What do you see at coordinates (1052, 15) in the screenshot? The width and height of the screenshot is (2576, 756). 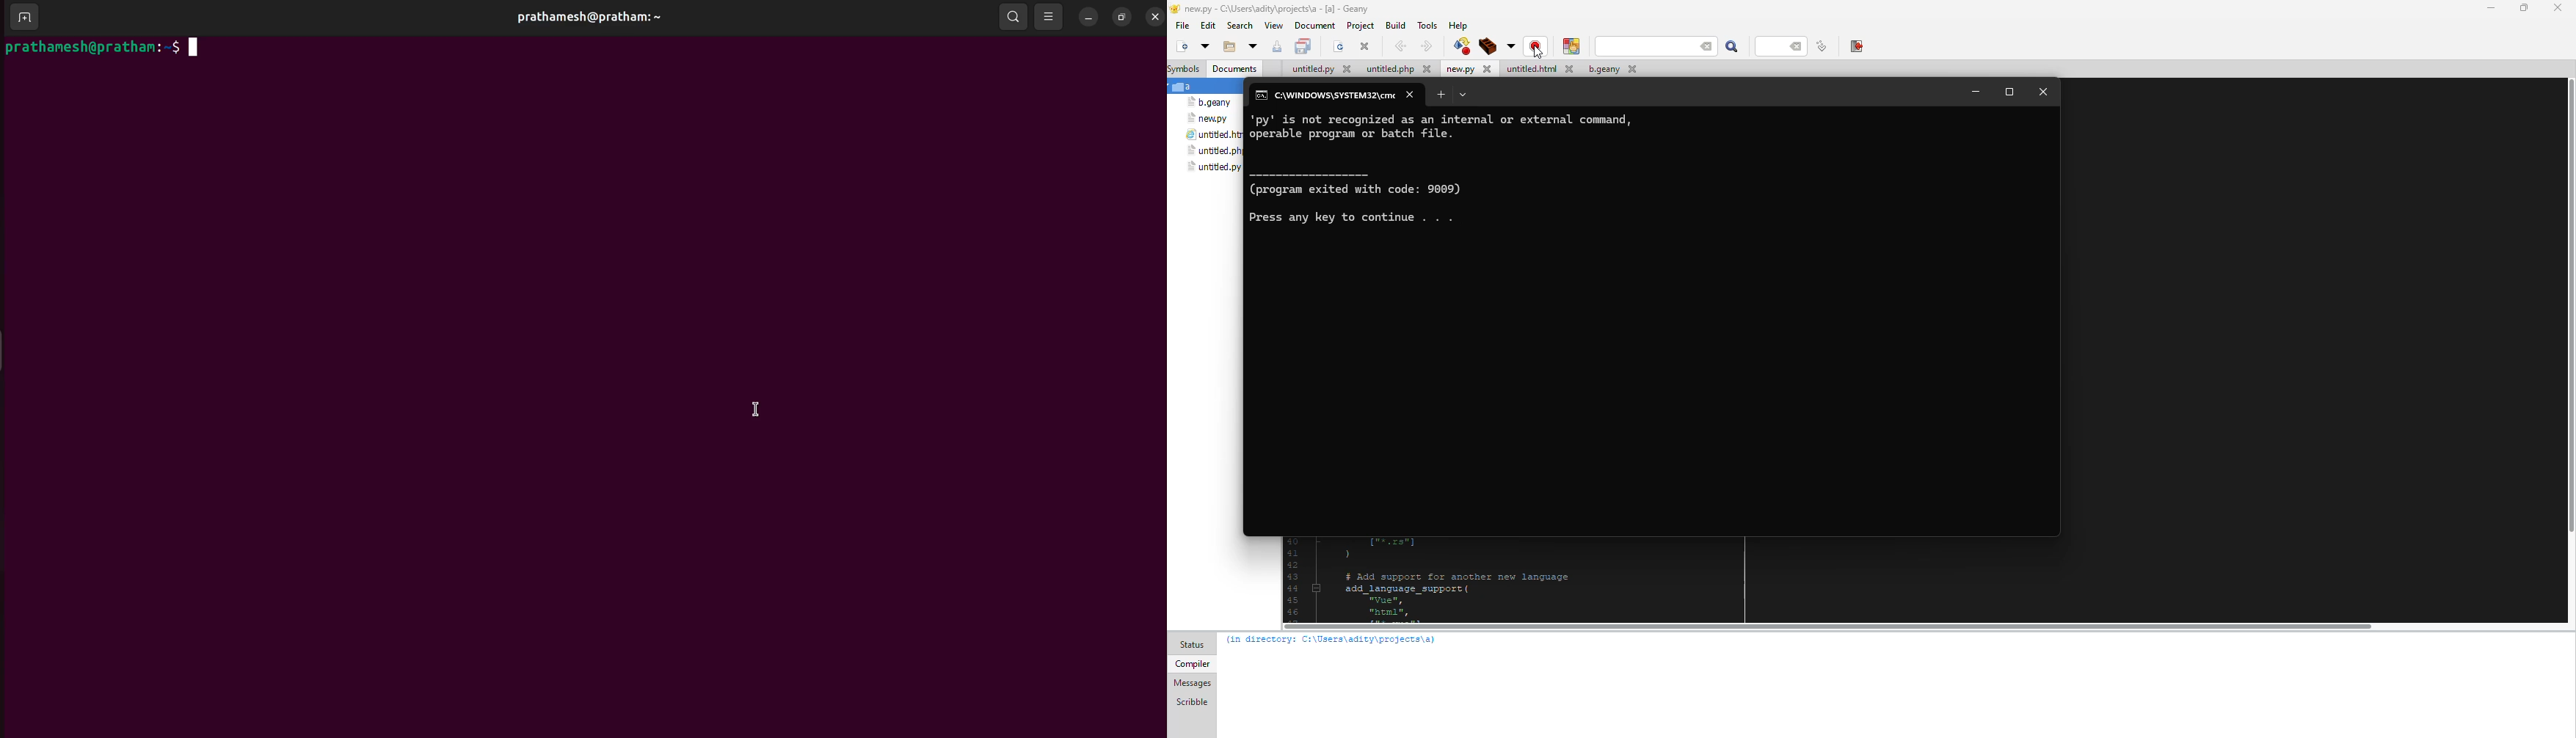 I see `view options` at bounding box center [1052, 15].